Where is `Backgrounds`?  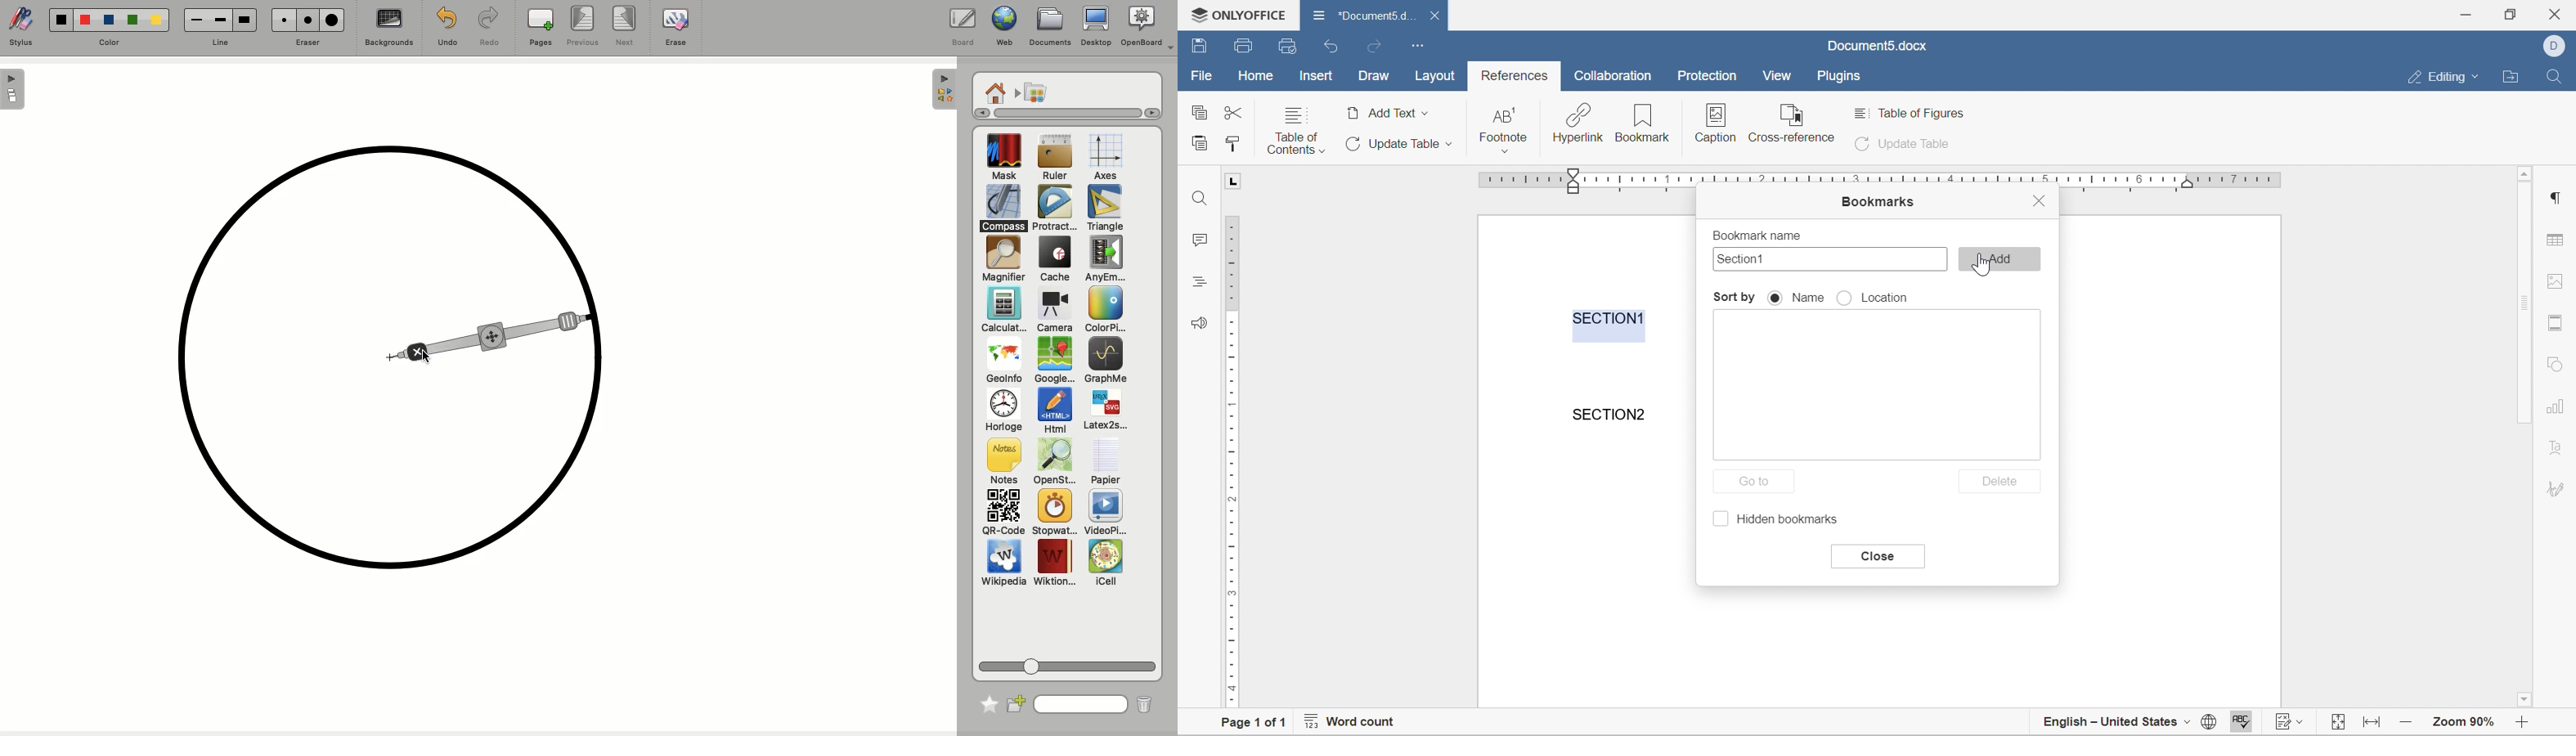 Backgrounds is located at coordinates (387, 29).